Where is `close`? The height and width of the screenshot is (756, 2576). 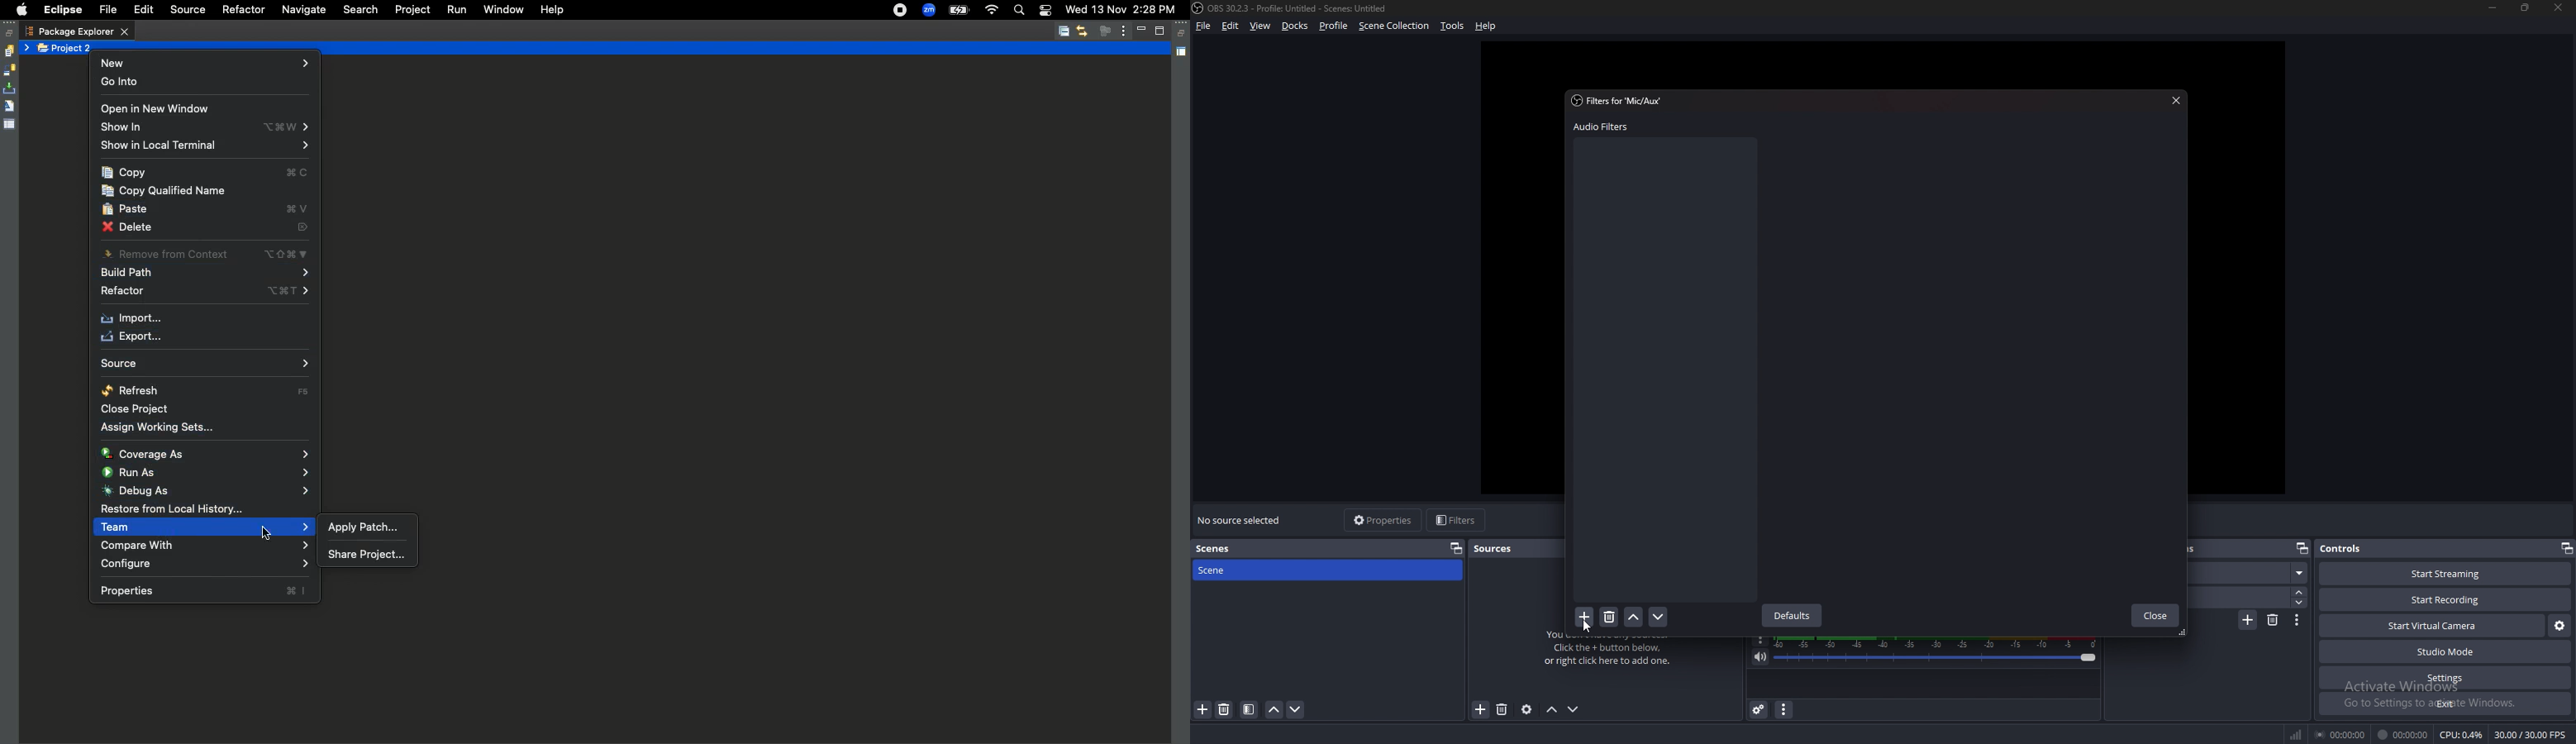
close is located at coordinates (2561, 8).